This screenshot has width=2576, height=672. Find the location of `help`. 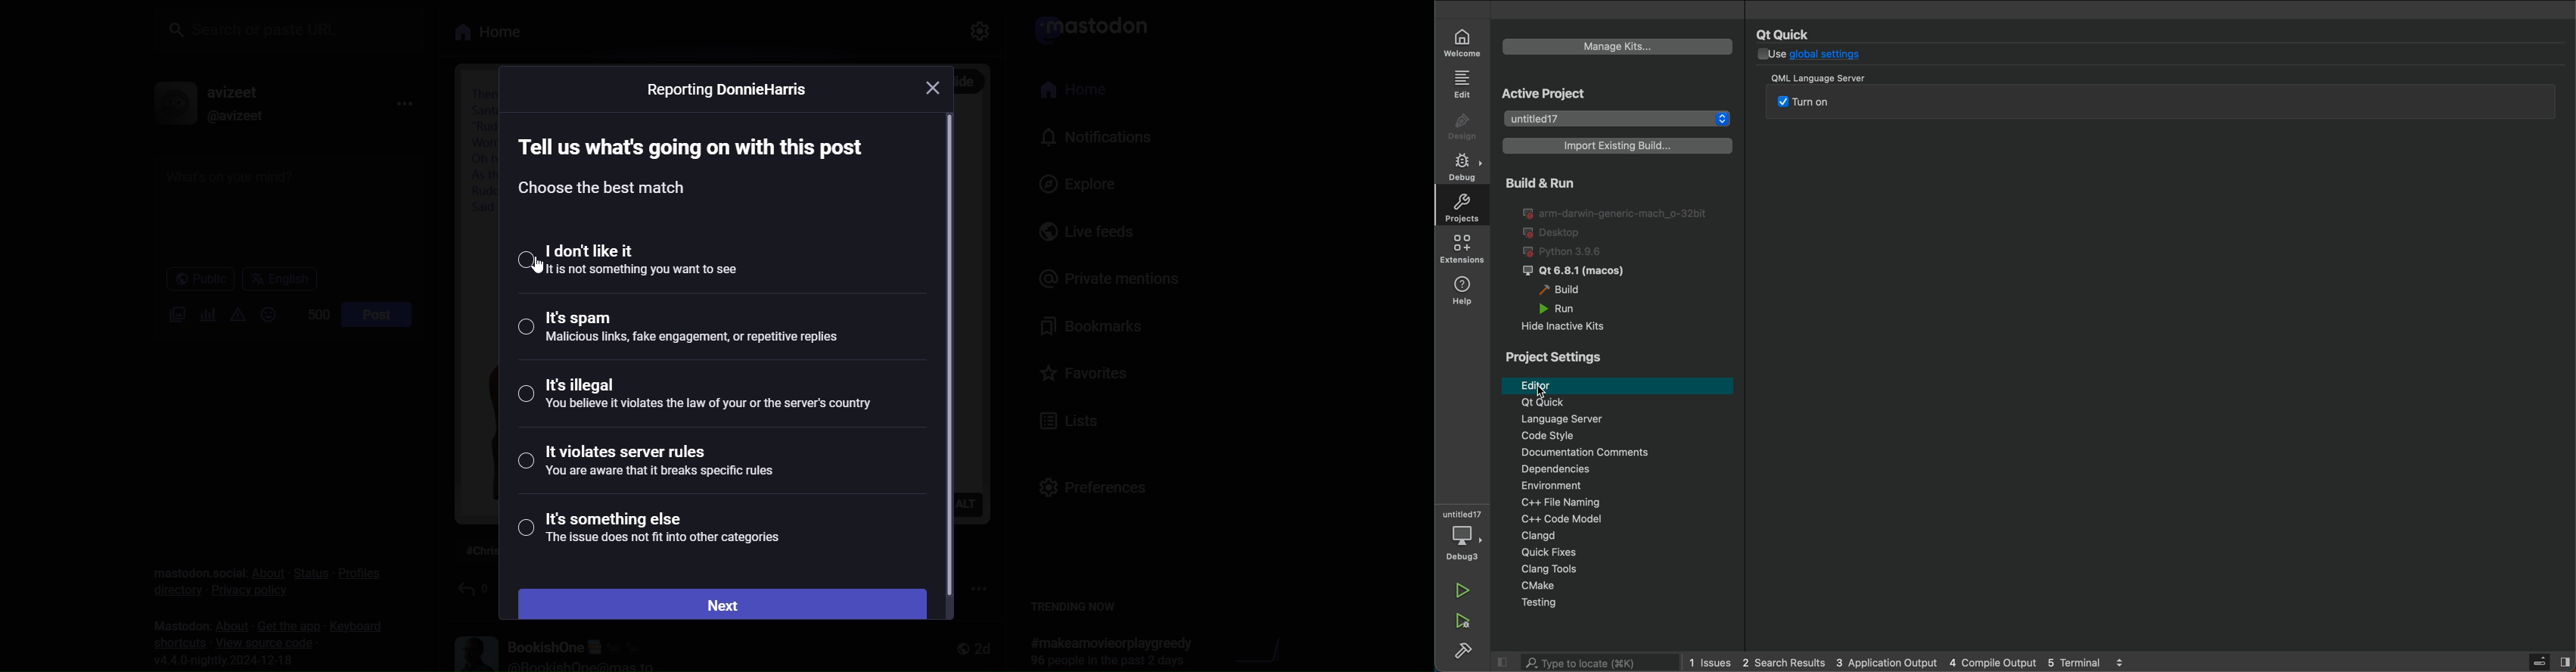

help is located at coordinates (1465, 293).